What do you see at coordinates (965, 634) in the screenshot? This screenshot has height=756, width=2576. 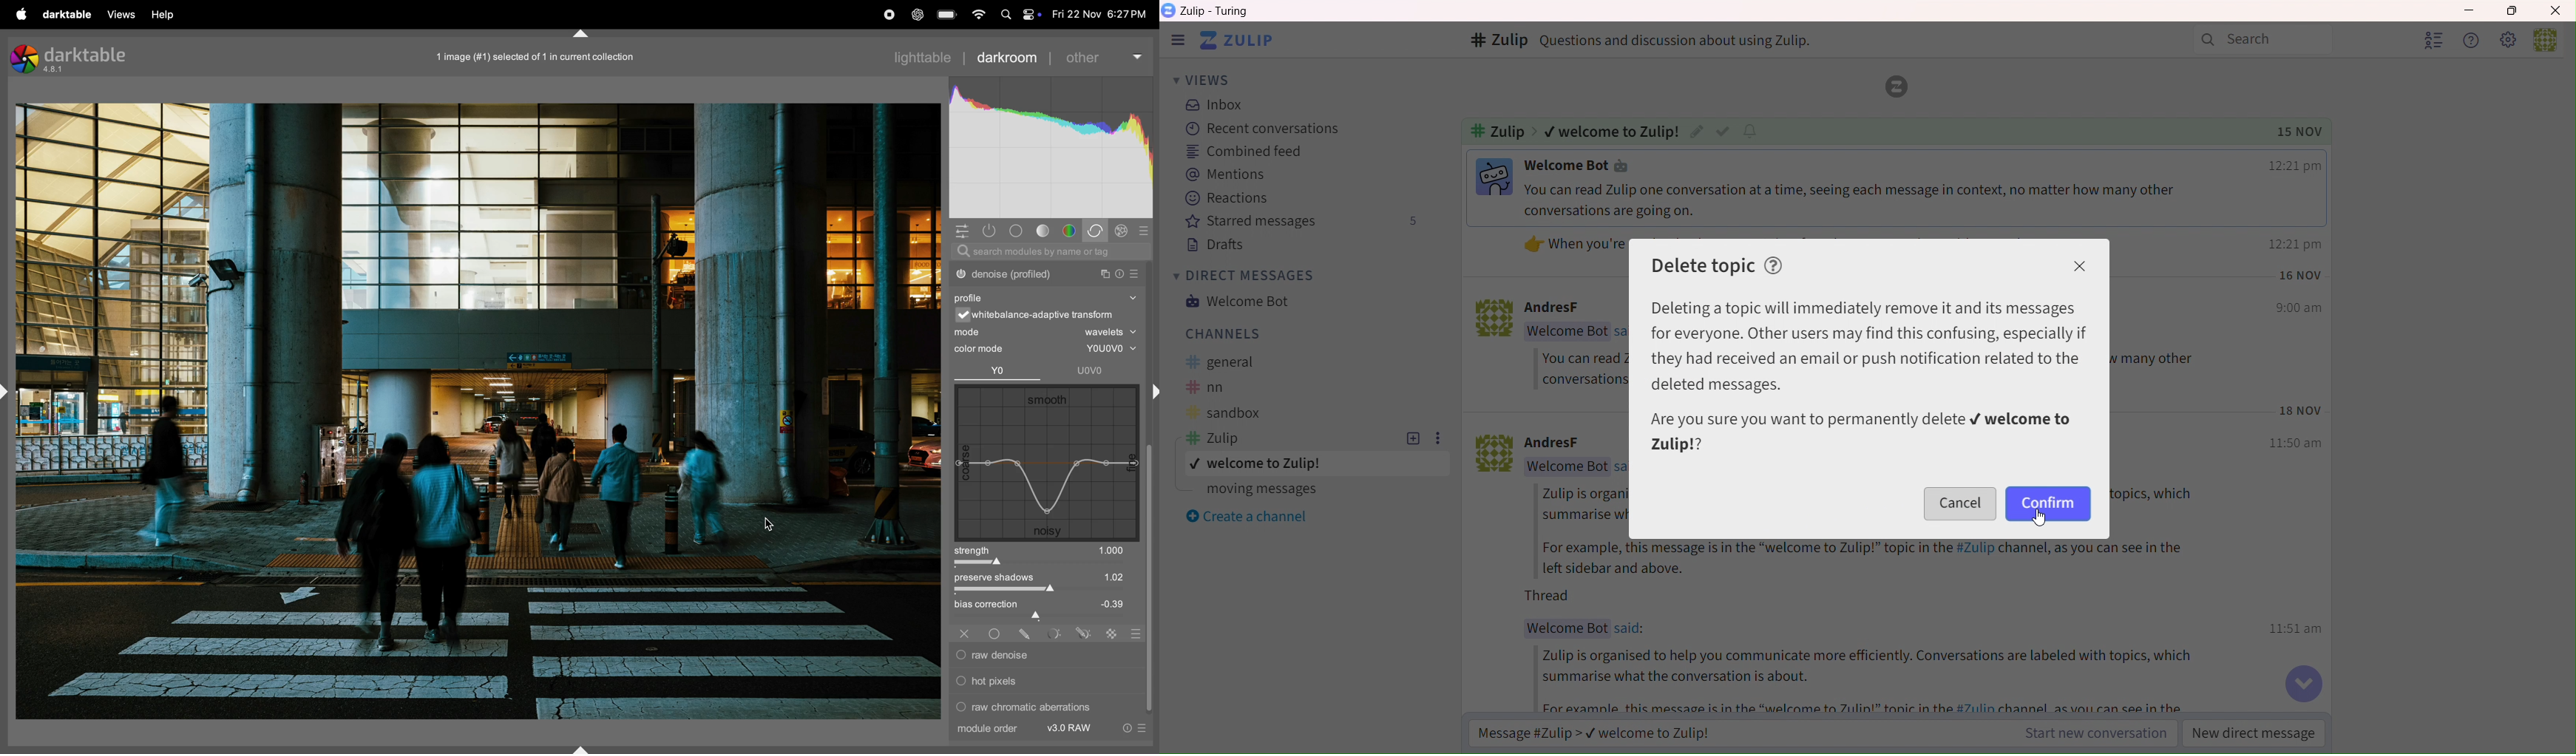 I see `off` at bounding box center [965, 634].